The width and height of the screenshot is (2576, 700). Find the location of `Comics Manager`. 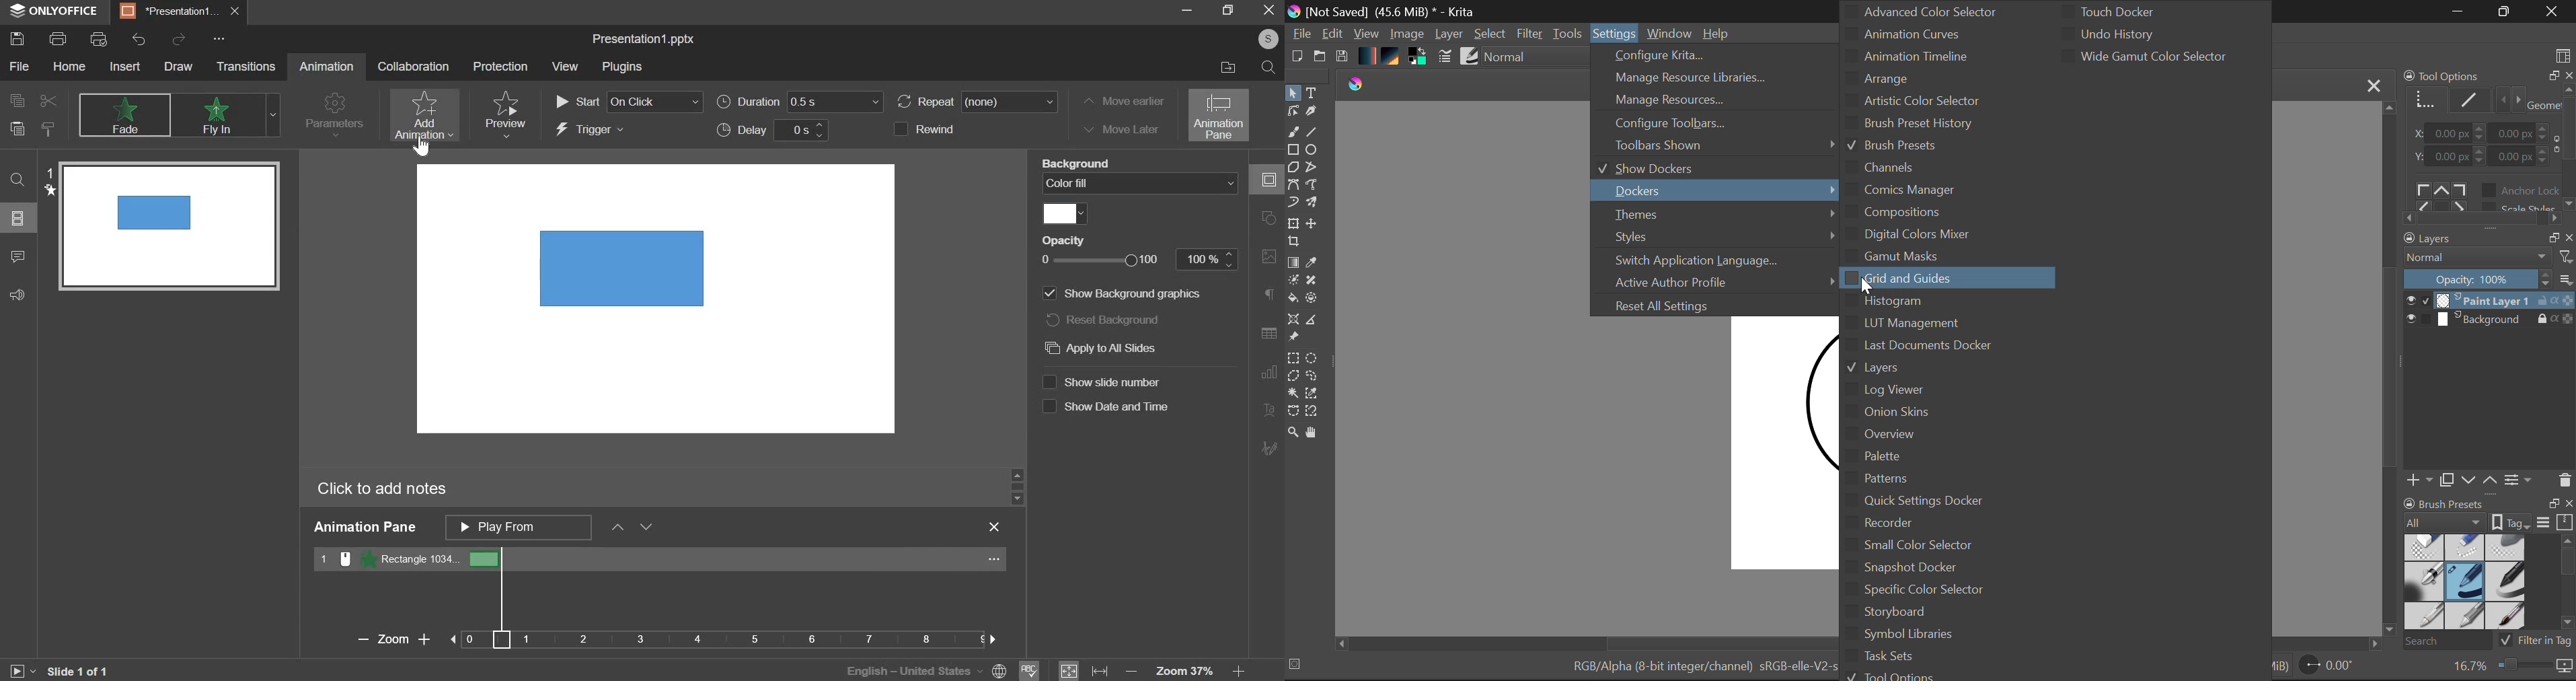

Comics Manager is located at coordinates (1913, 190).